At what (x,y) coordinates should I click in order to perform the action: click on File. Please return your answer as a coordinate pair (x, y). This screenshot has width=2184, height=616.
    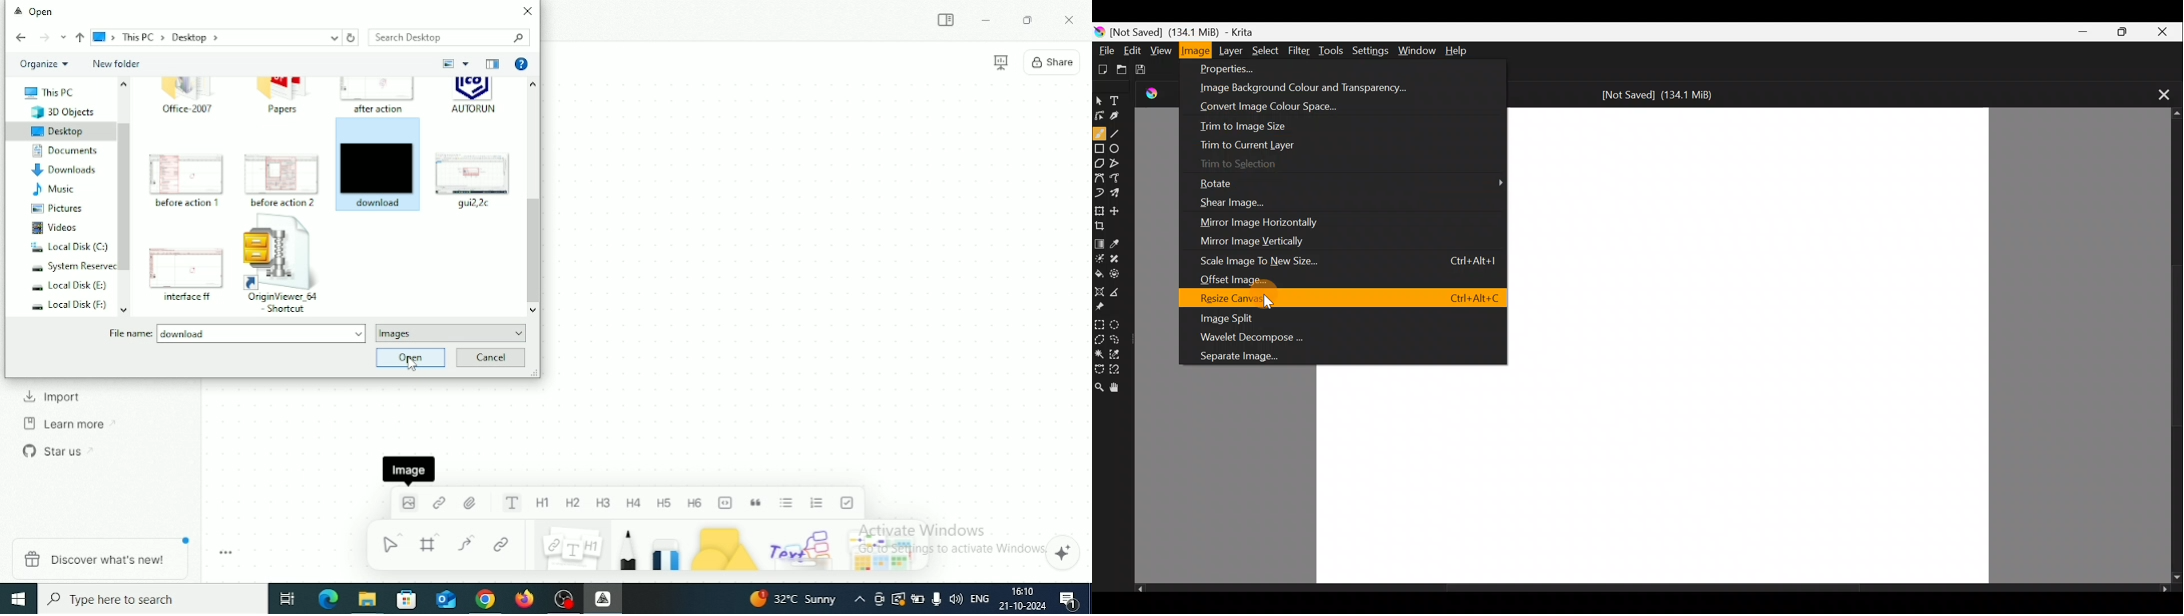
    Looking at the image, I should click on (1105, 48).